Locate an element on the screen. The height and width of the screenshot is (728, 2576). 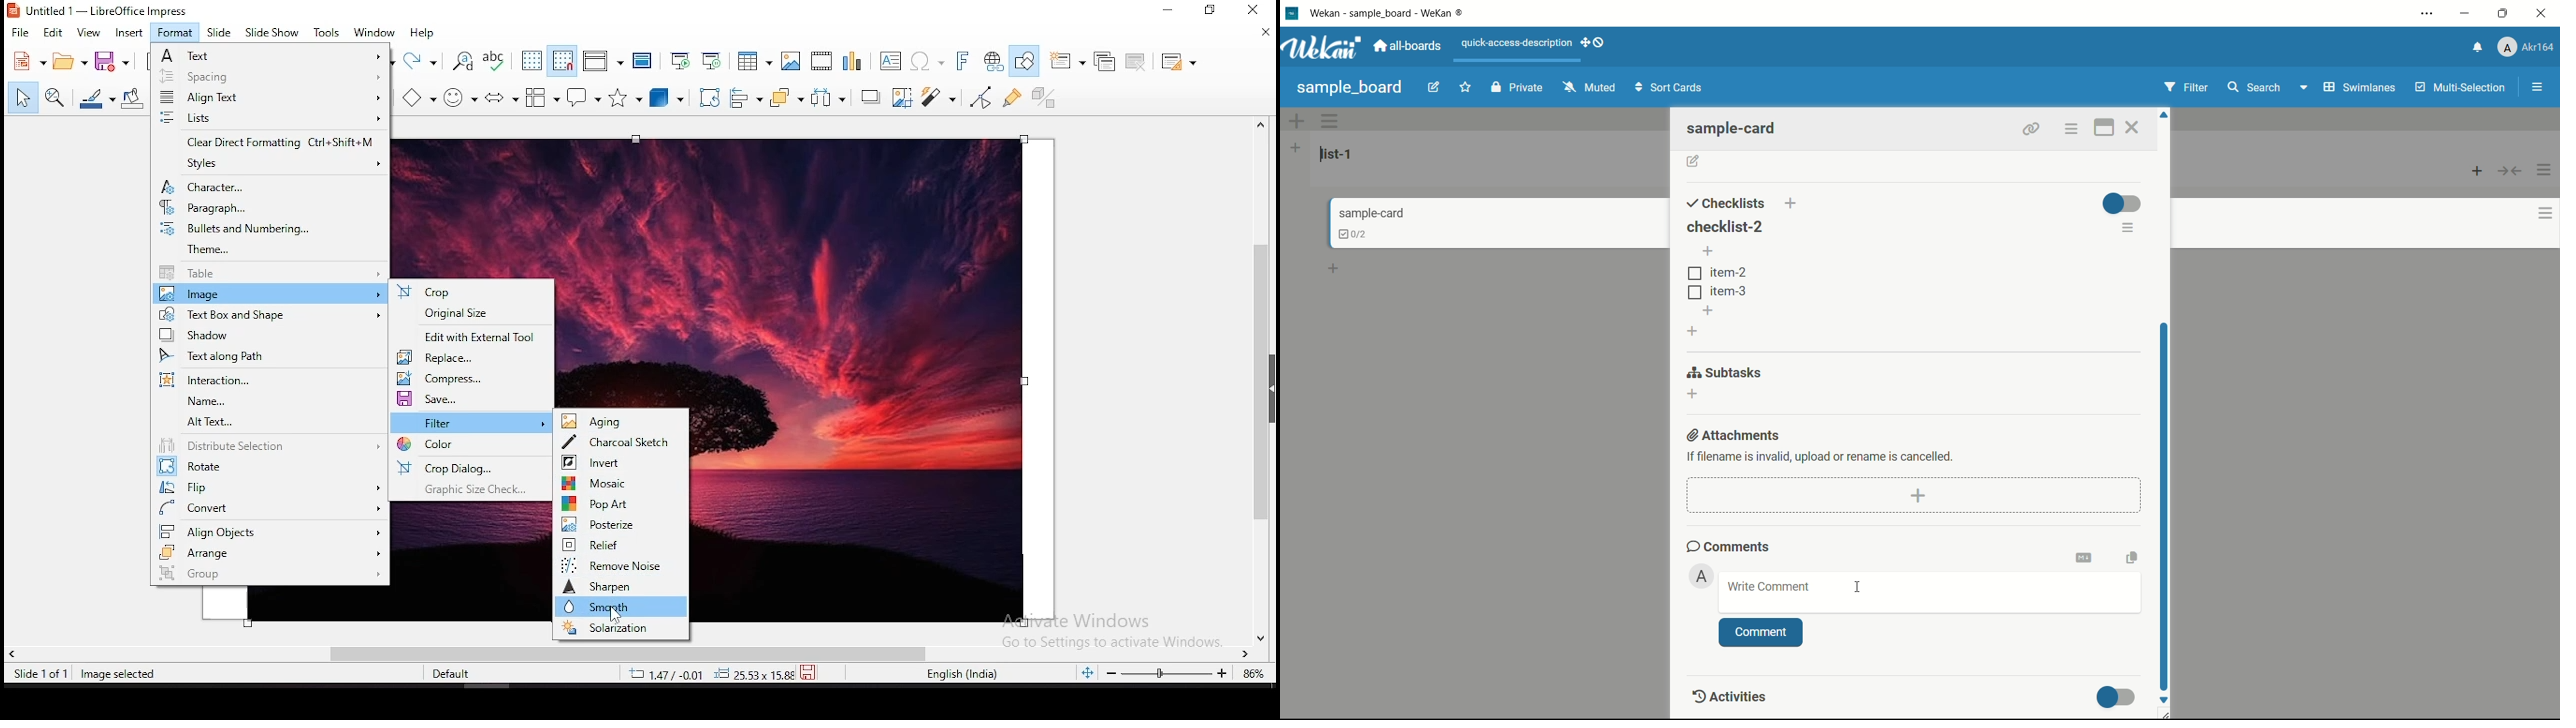
add description is located at coordinates (1693, 162).